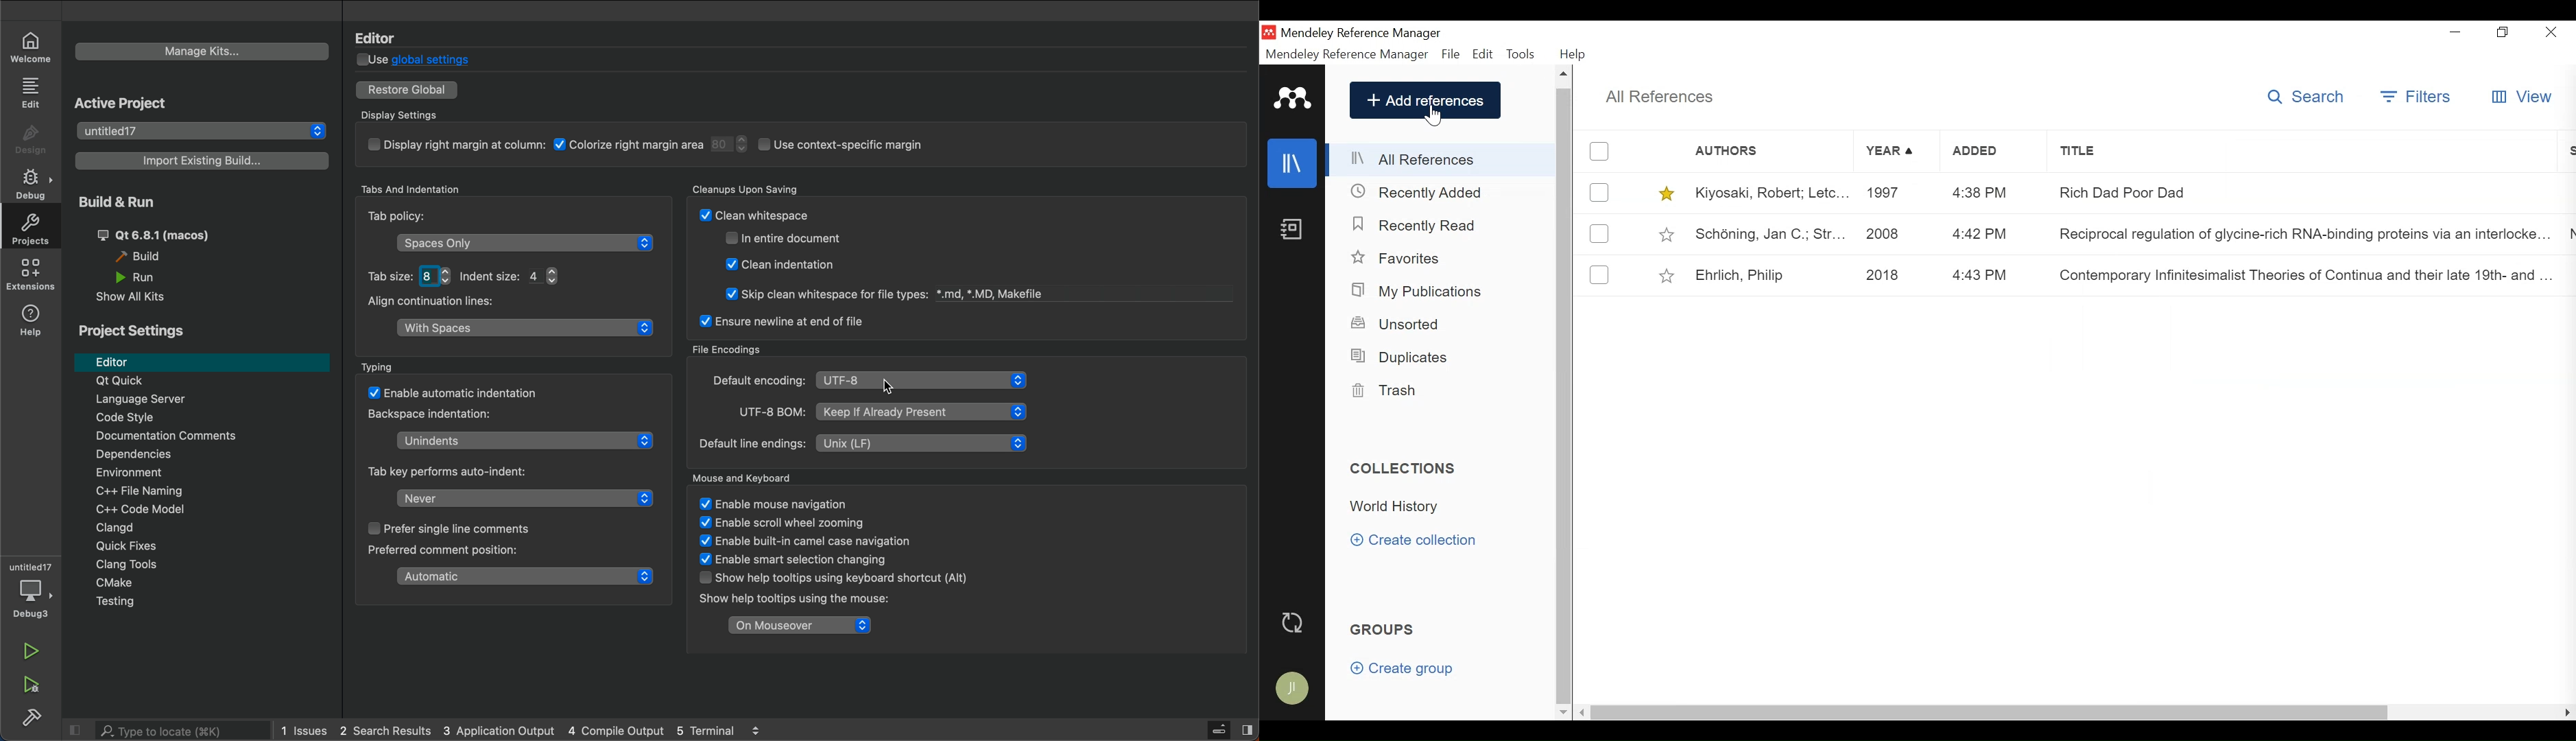 The image size is (2576, 756). Describe the element at coordinates (532, 440) in the screenshot. I see `Unindent` at that location.